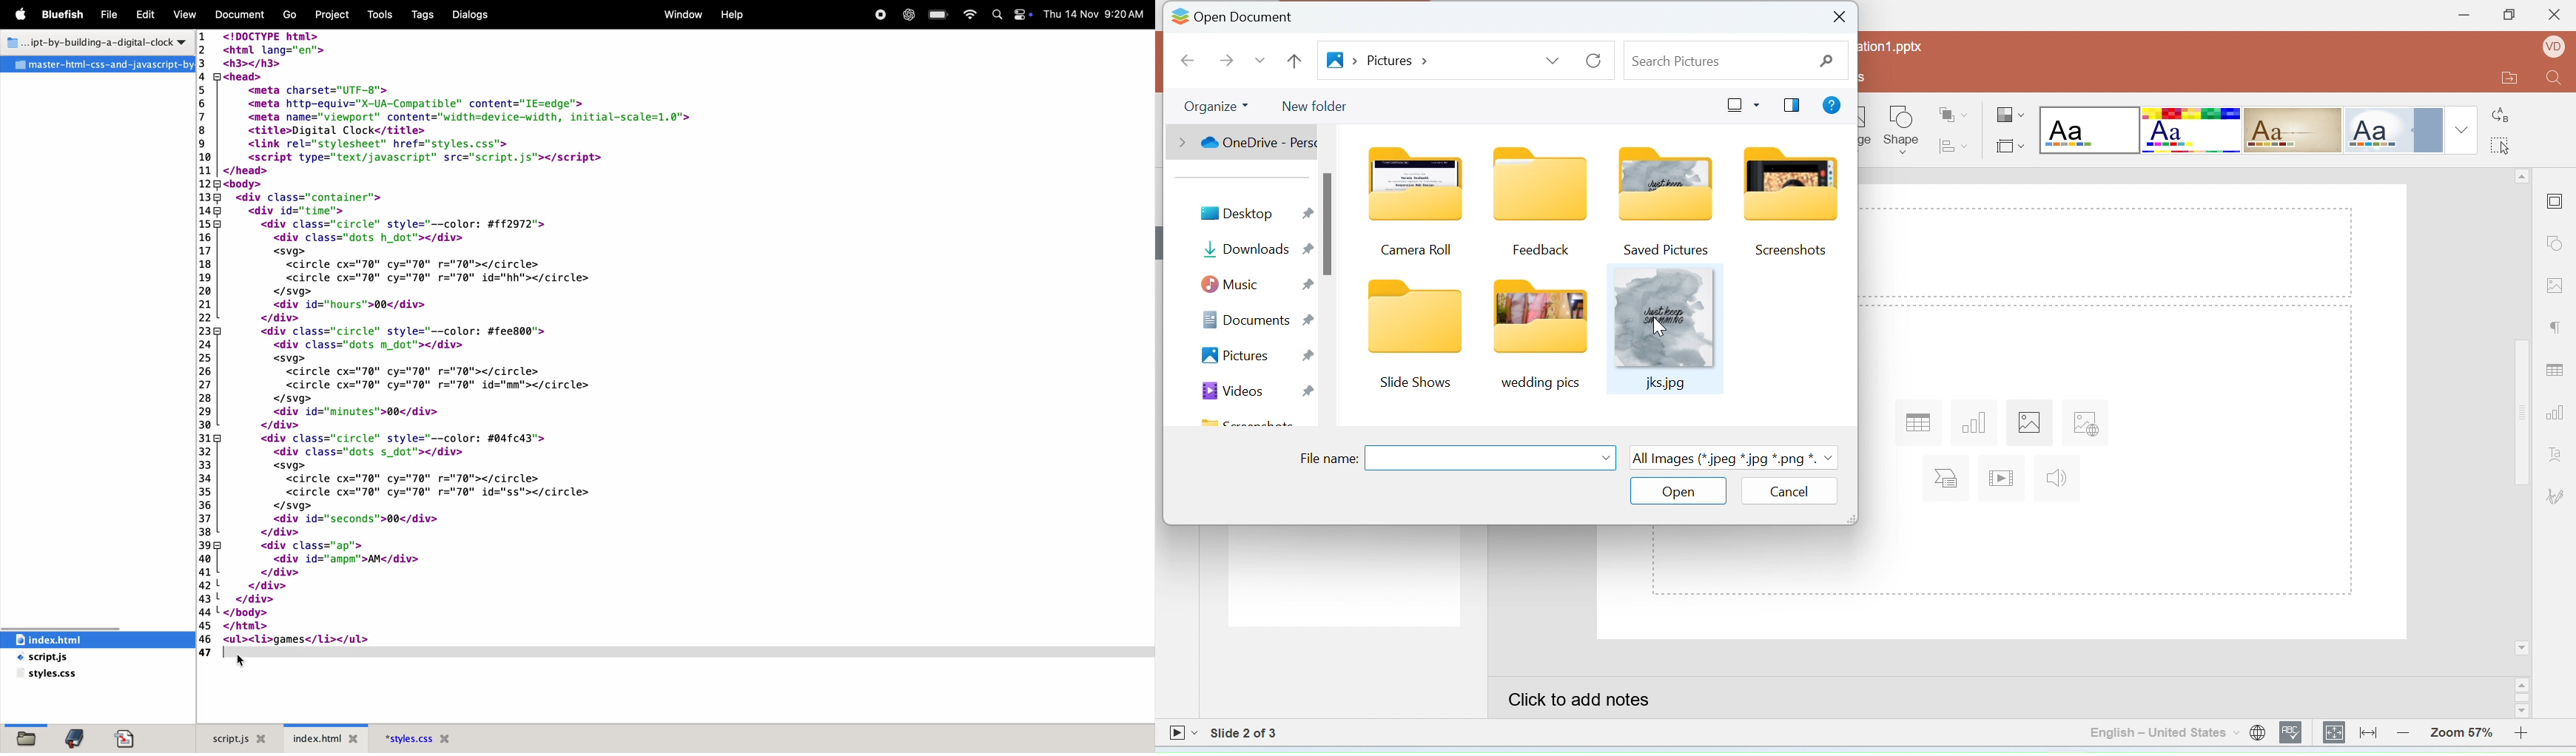  Describe the element at coordinates (2028, 423) in the screenshot. I see `insert image` at that location.